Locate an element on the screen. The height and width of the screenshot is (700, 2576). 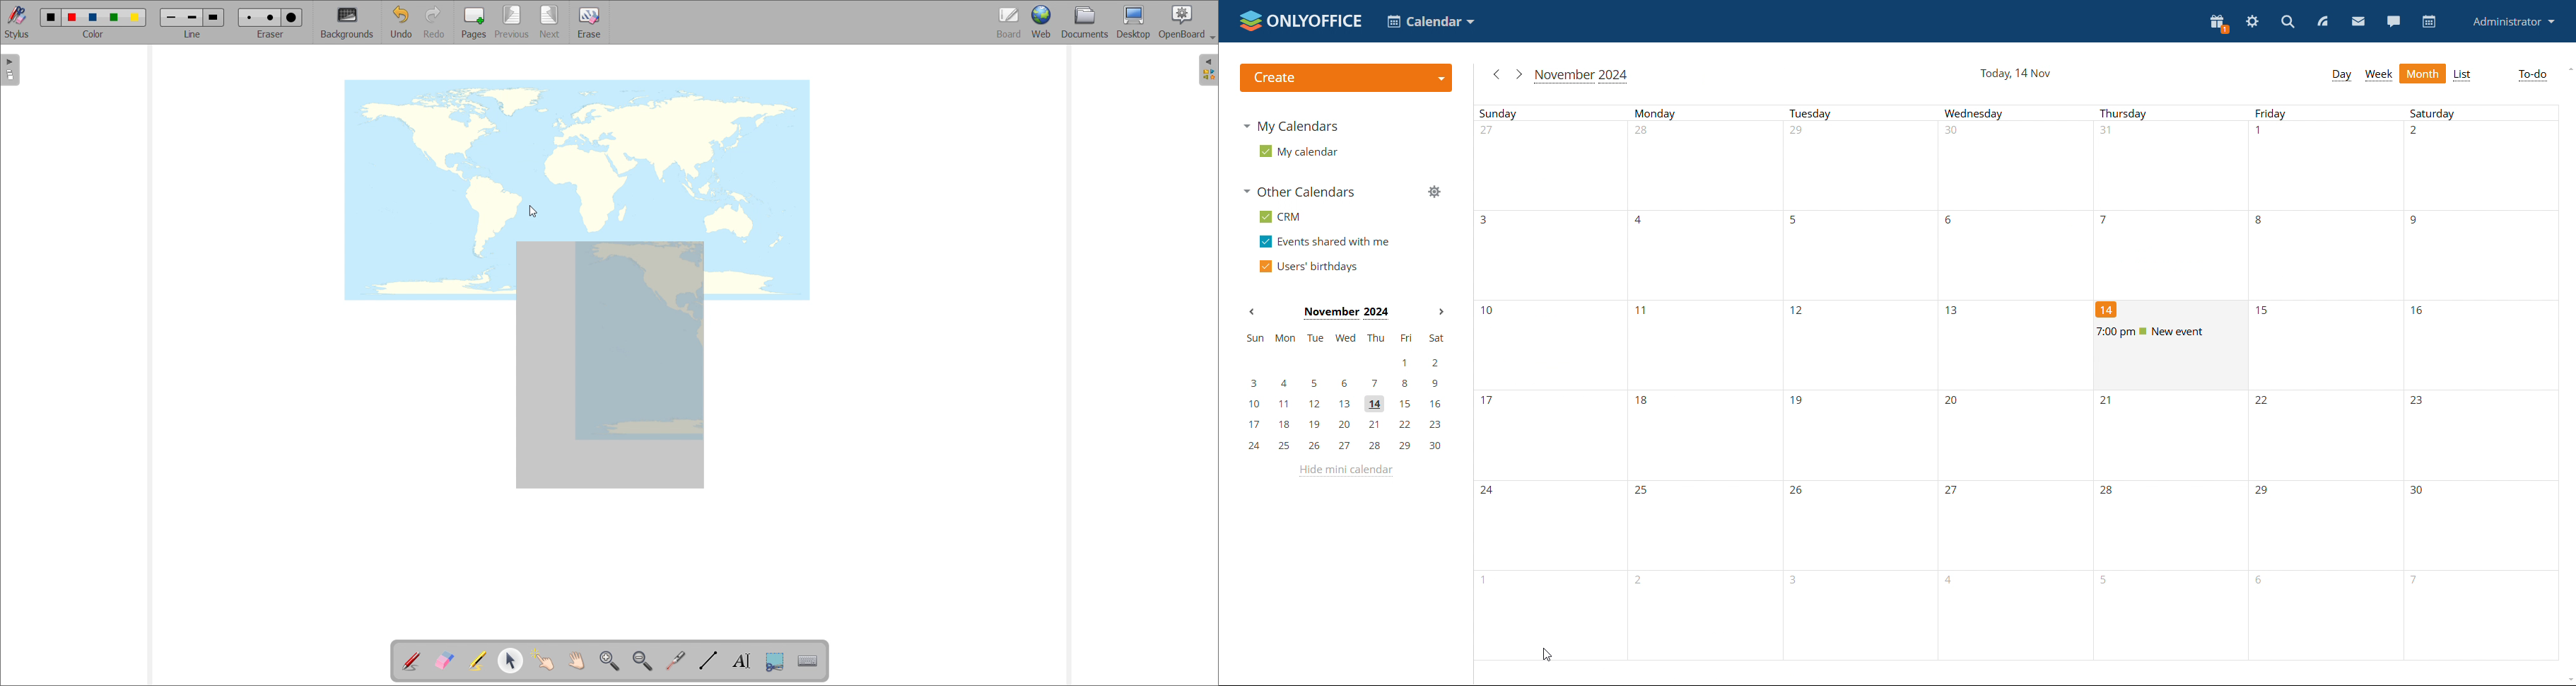
number is located at coordinates (2109, 309).